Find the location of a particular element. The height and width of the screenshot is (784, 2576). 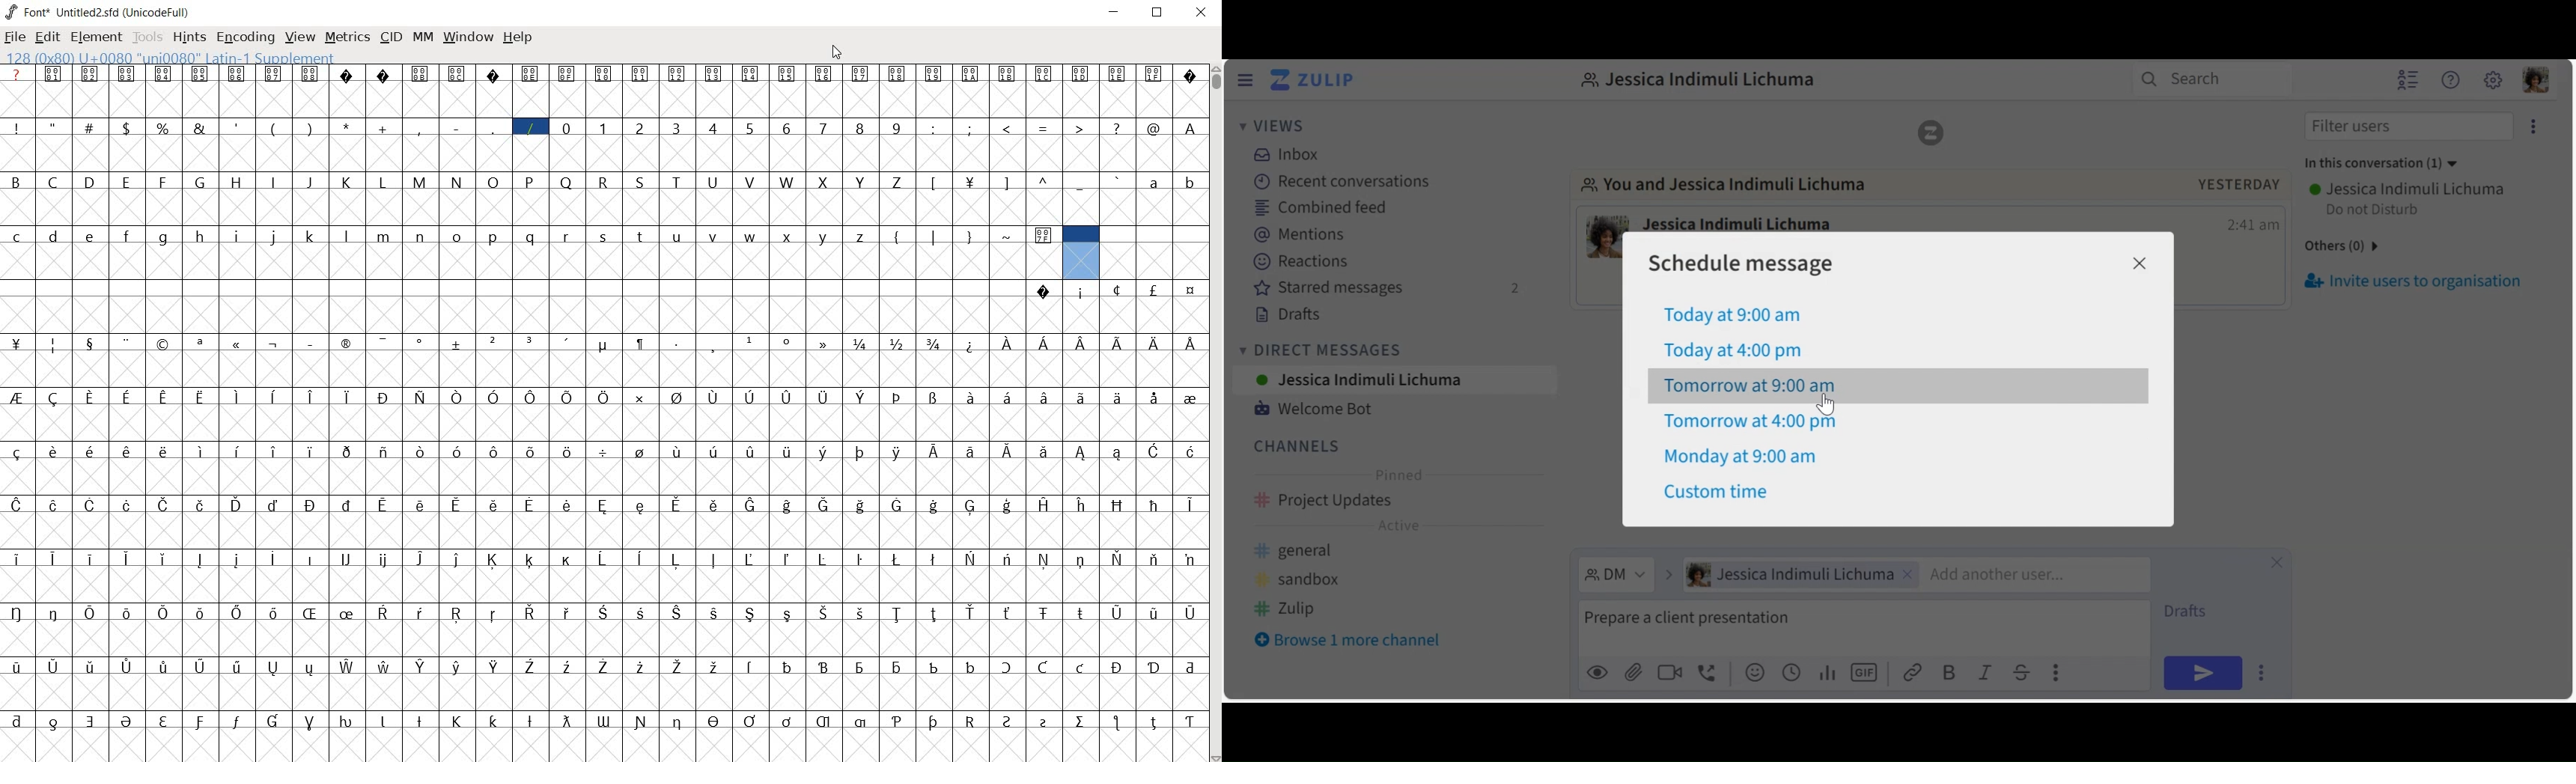

# is located at coordinates (91, 127).